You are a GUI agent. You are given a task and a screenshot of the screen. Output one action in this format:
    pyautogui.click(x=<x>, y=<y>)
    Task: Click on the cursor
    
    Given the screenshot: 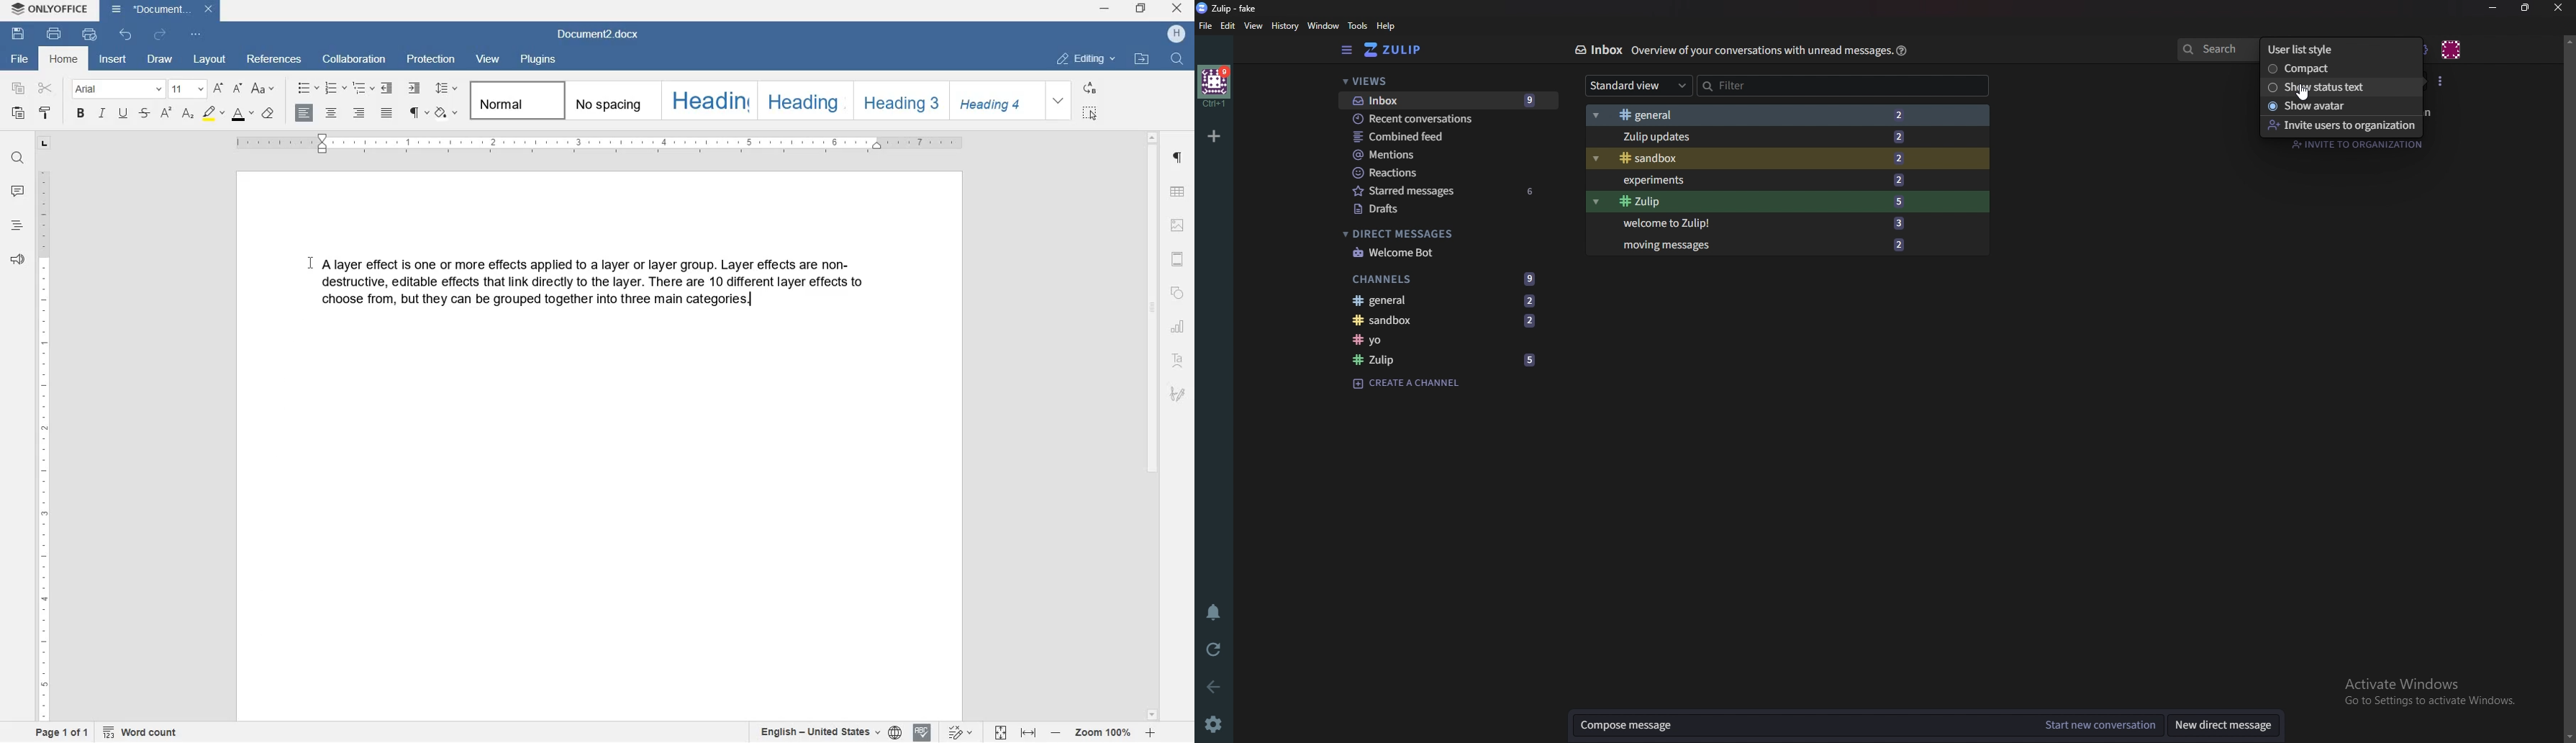 What is the action you would take?
    pyautogui.click(x=310, y=264)
    